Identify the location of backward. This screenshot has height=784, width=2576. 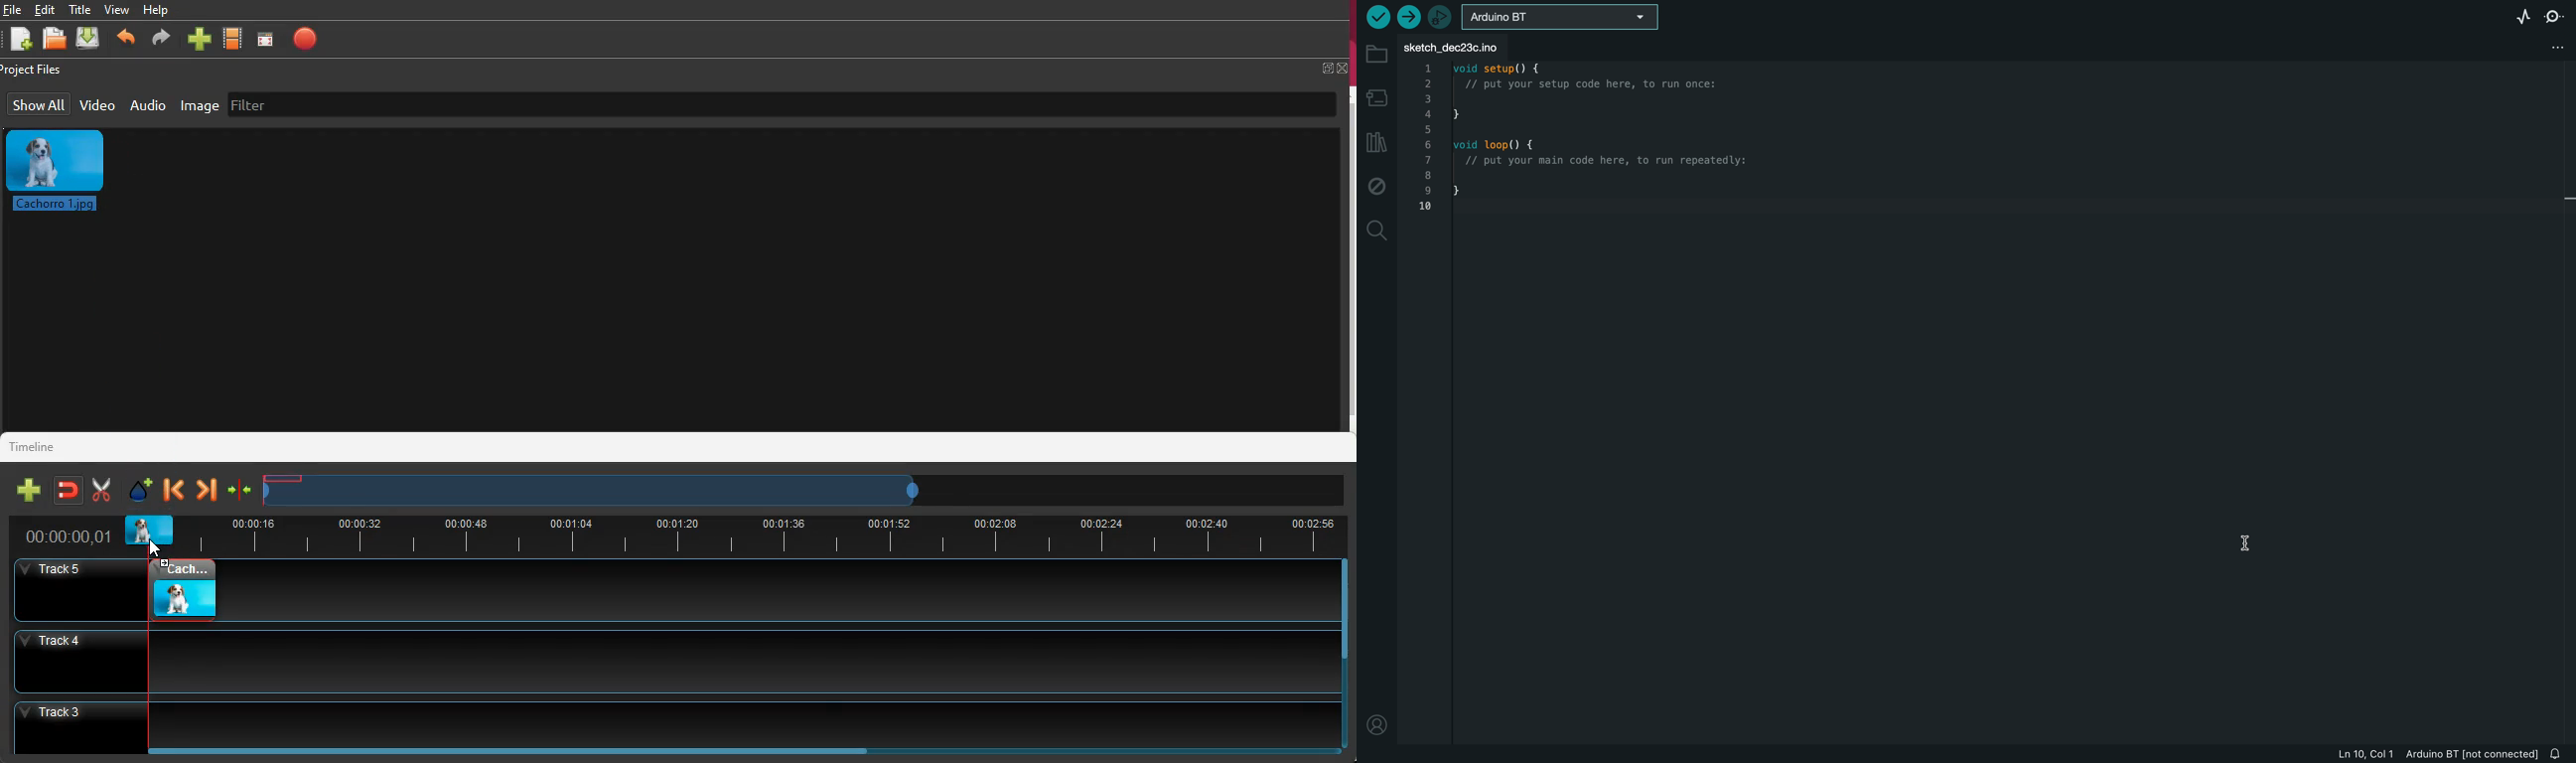
(173, 490).